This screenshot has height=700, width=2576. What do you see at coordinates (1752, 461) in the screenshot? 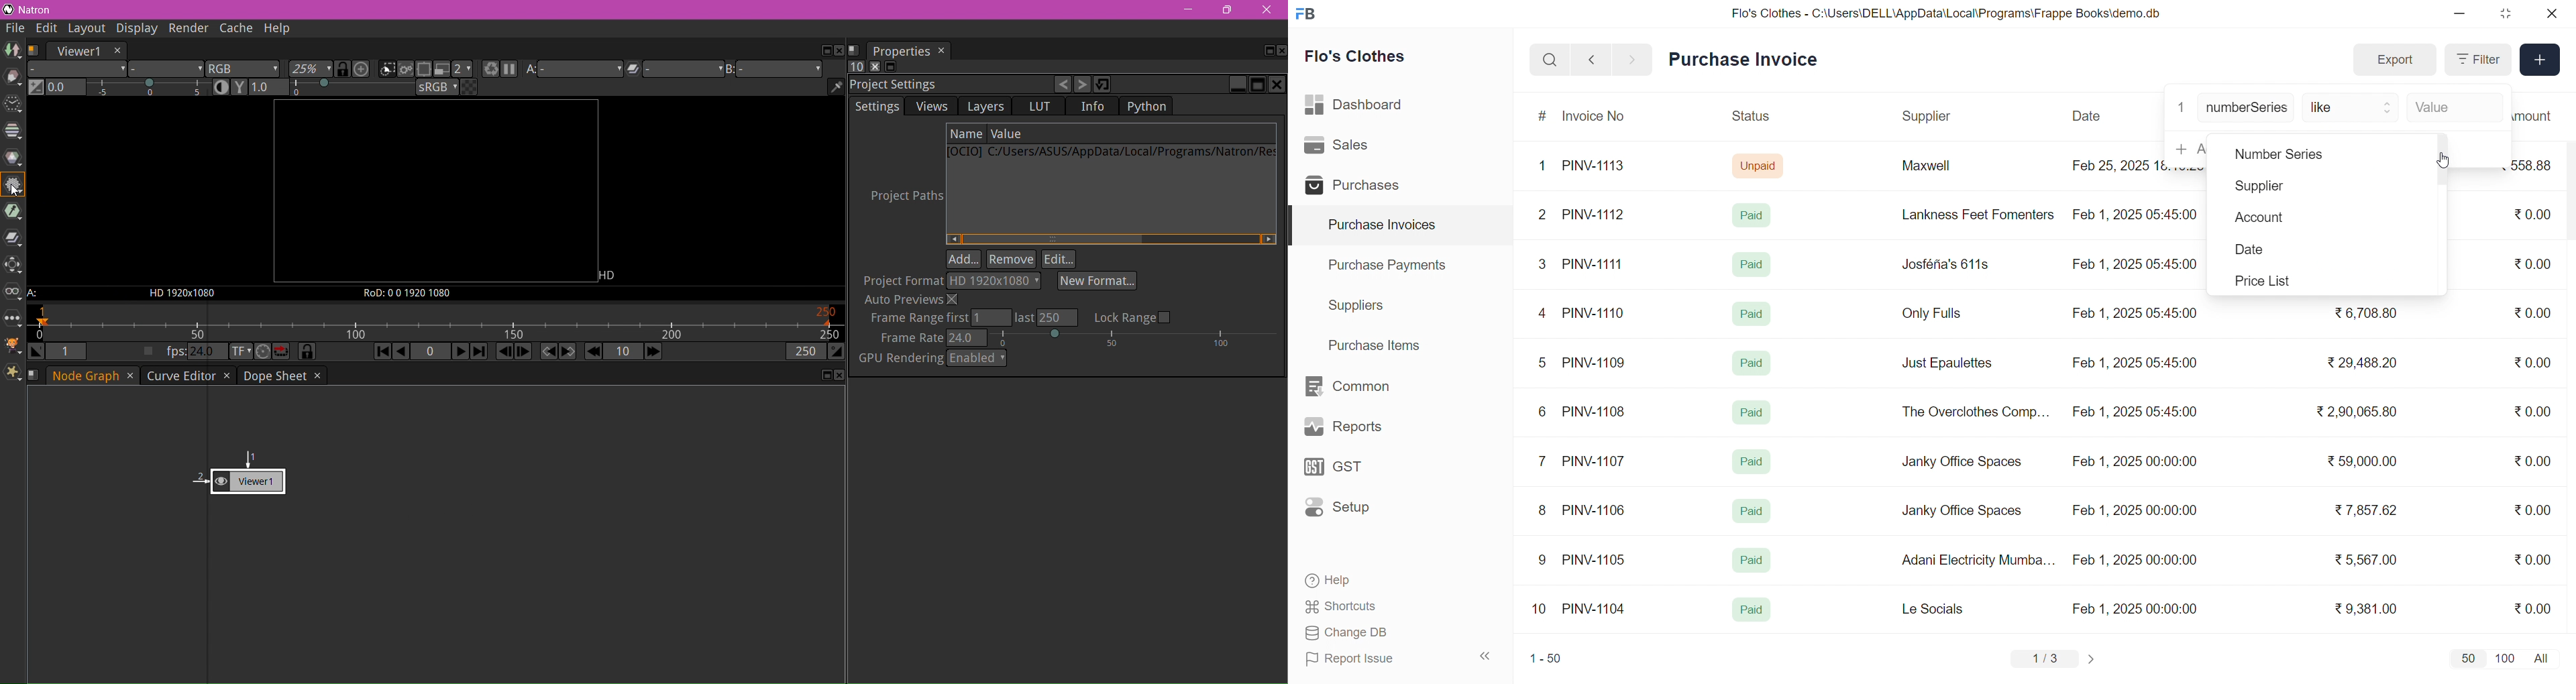
I see `Paid` at bounding box center [1752, 461].